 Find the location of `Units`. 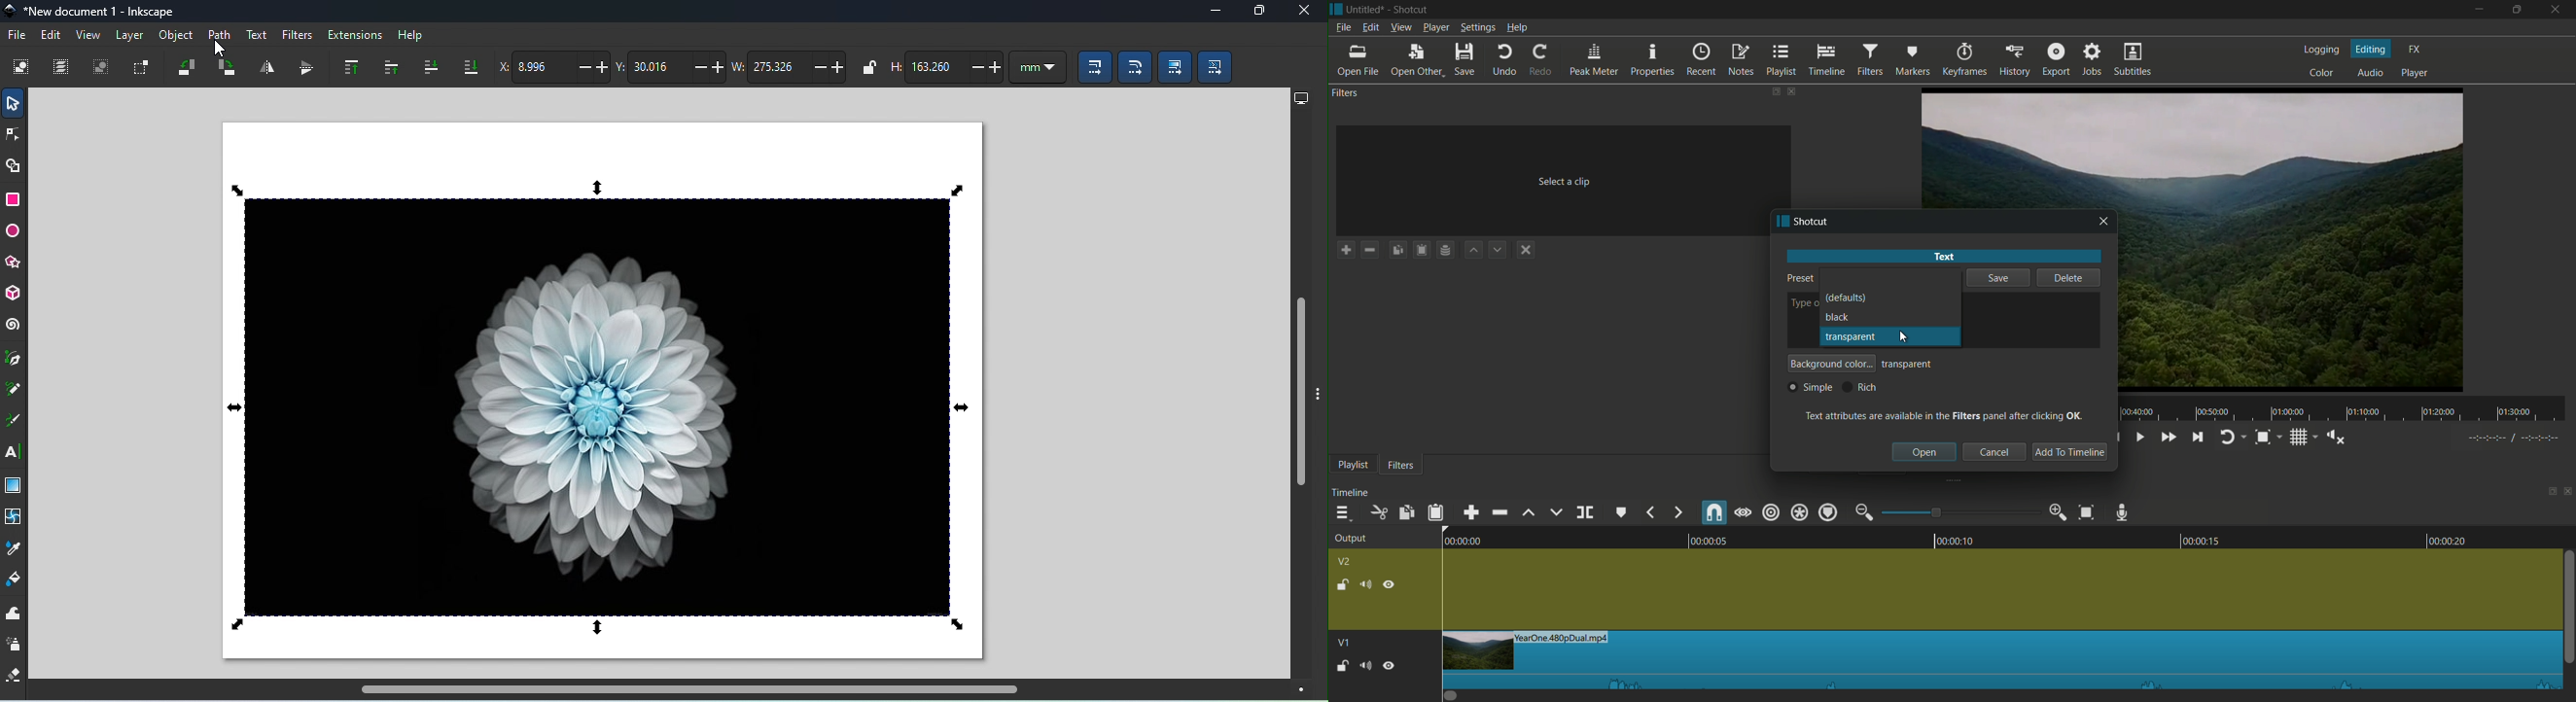

Units is located at coordinates (1037, 68).